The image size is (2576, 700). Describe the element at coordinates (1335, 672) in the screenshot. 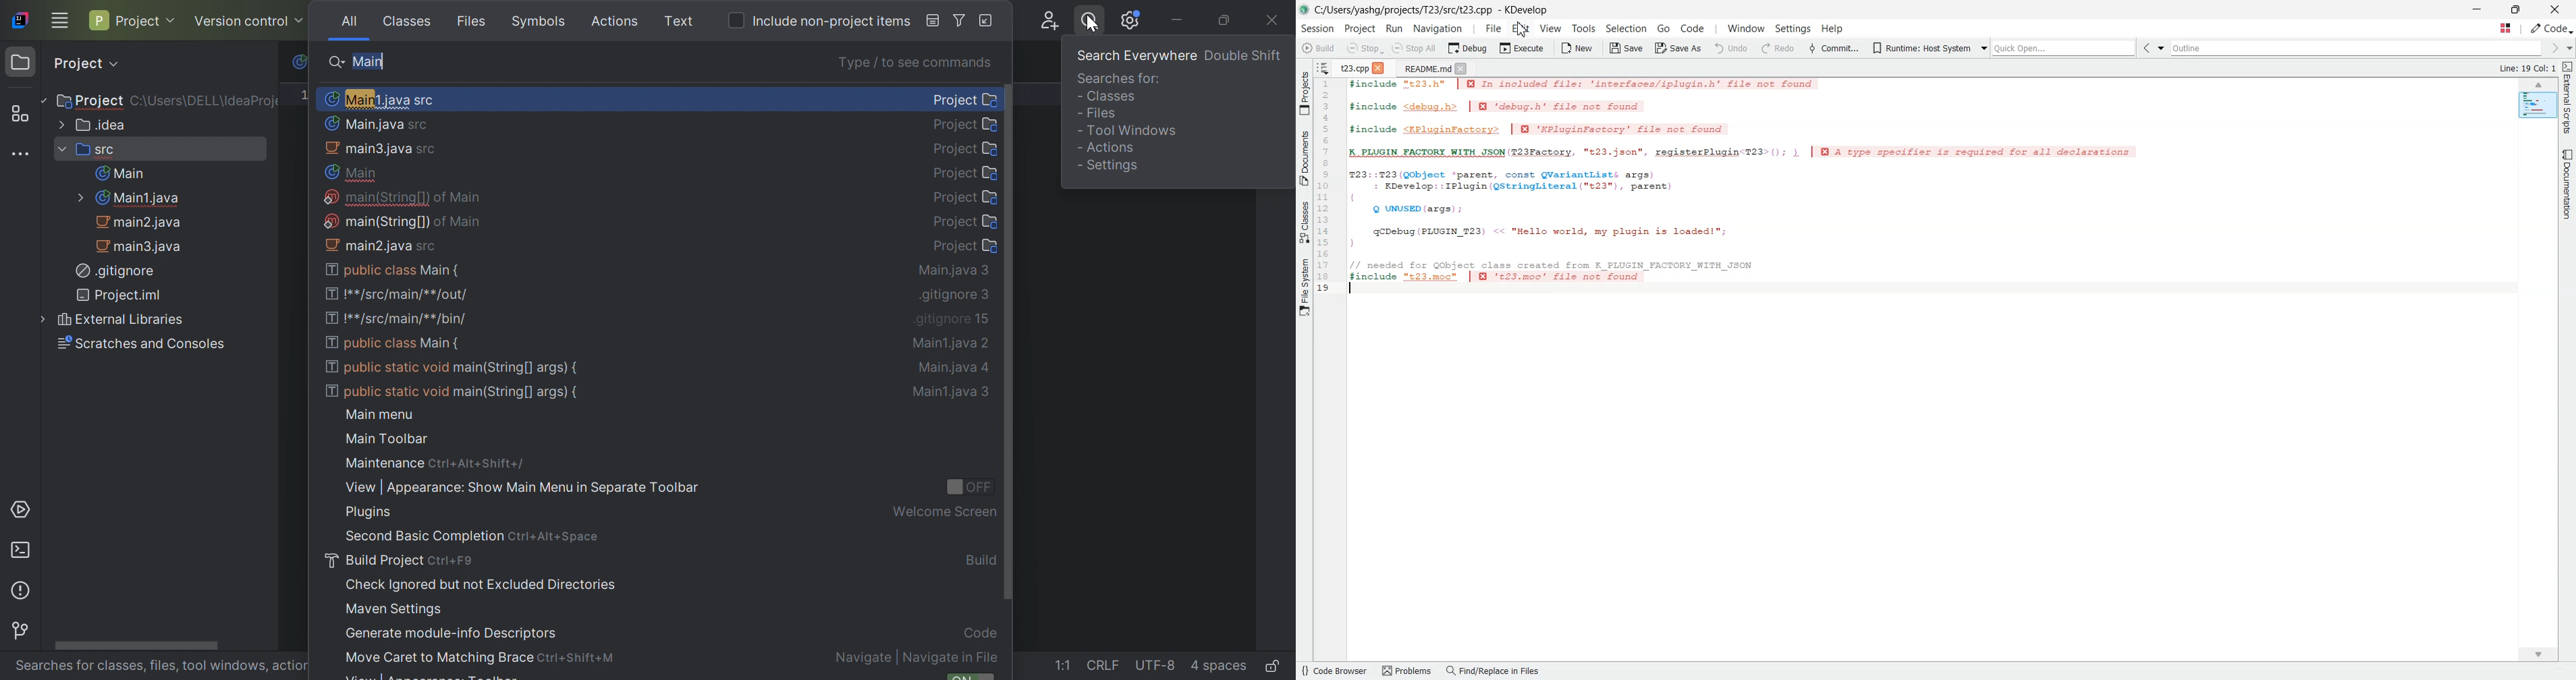

I see `Code Browser` at that location.